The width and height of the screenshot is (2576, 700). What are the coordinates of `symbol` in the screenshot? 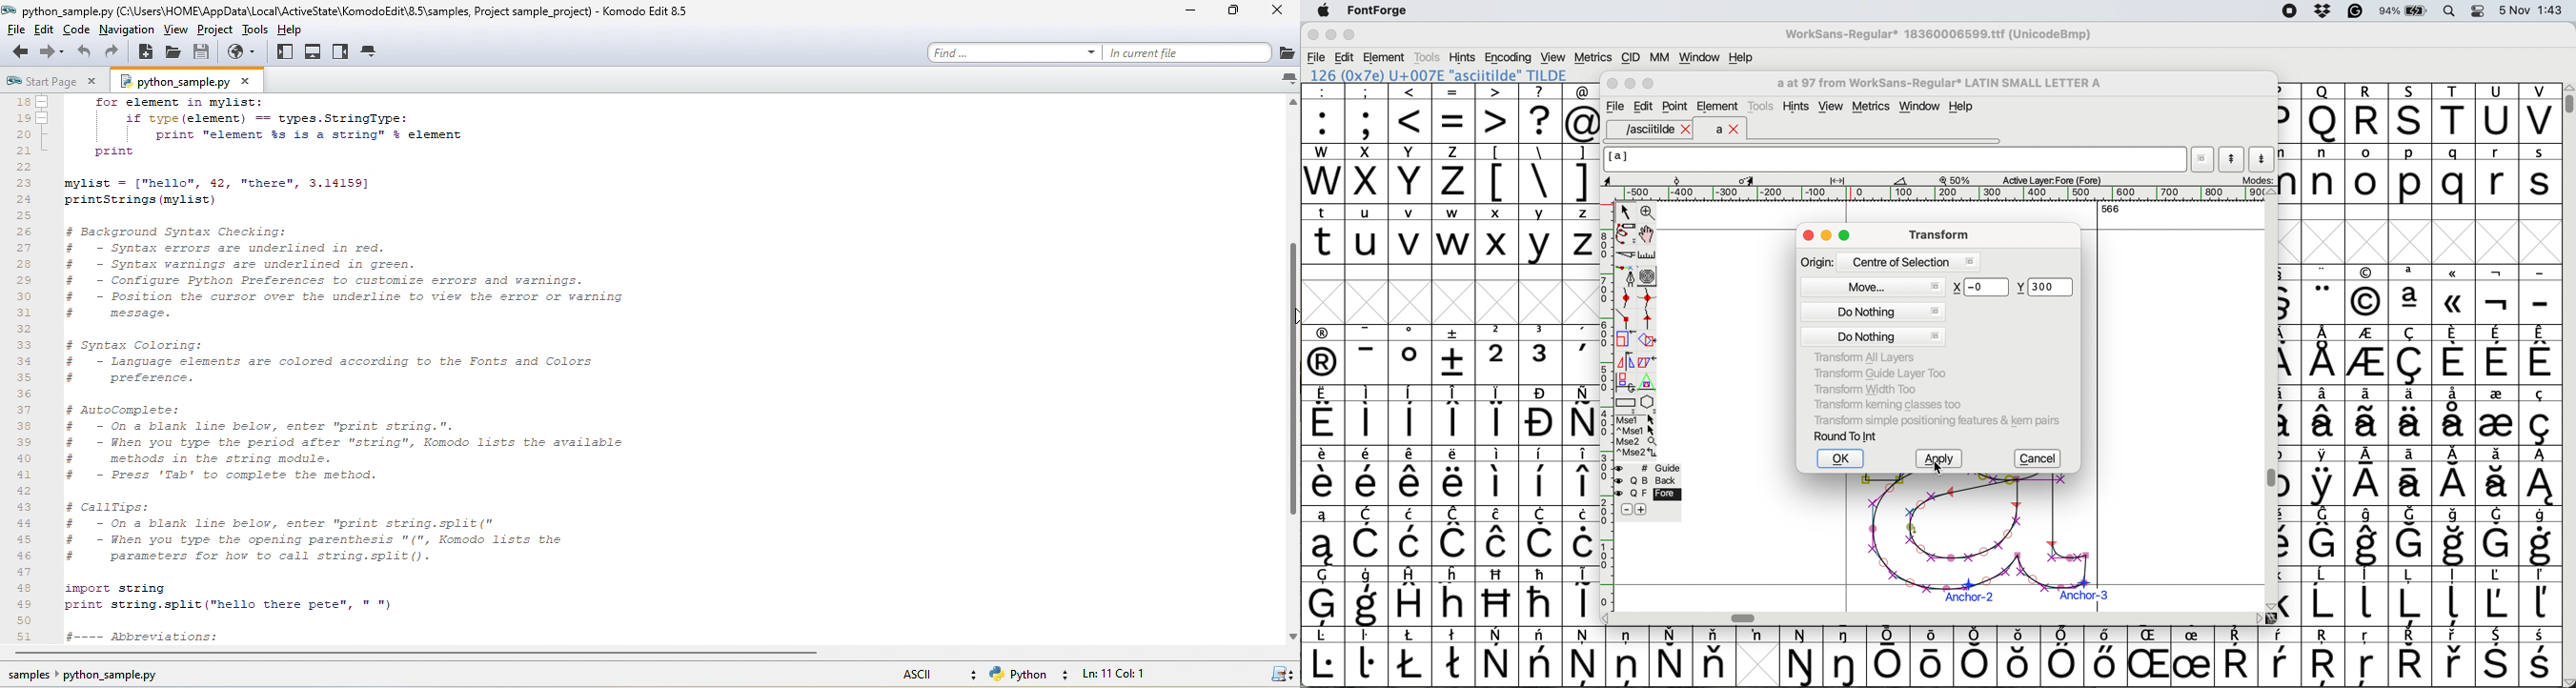 It's located at (2540, 597).